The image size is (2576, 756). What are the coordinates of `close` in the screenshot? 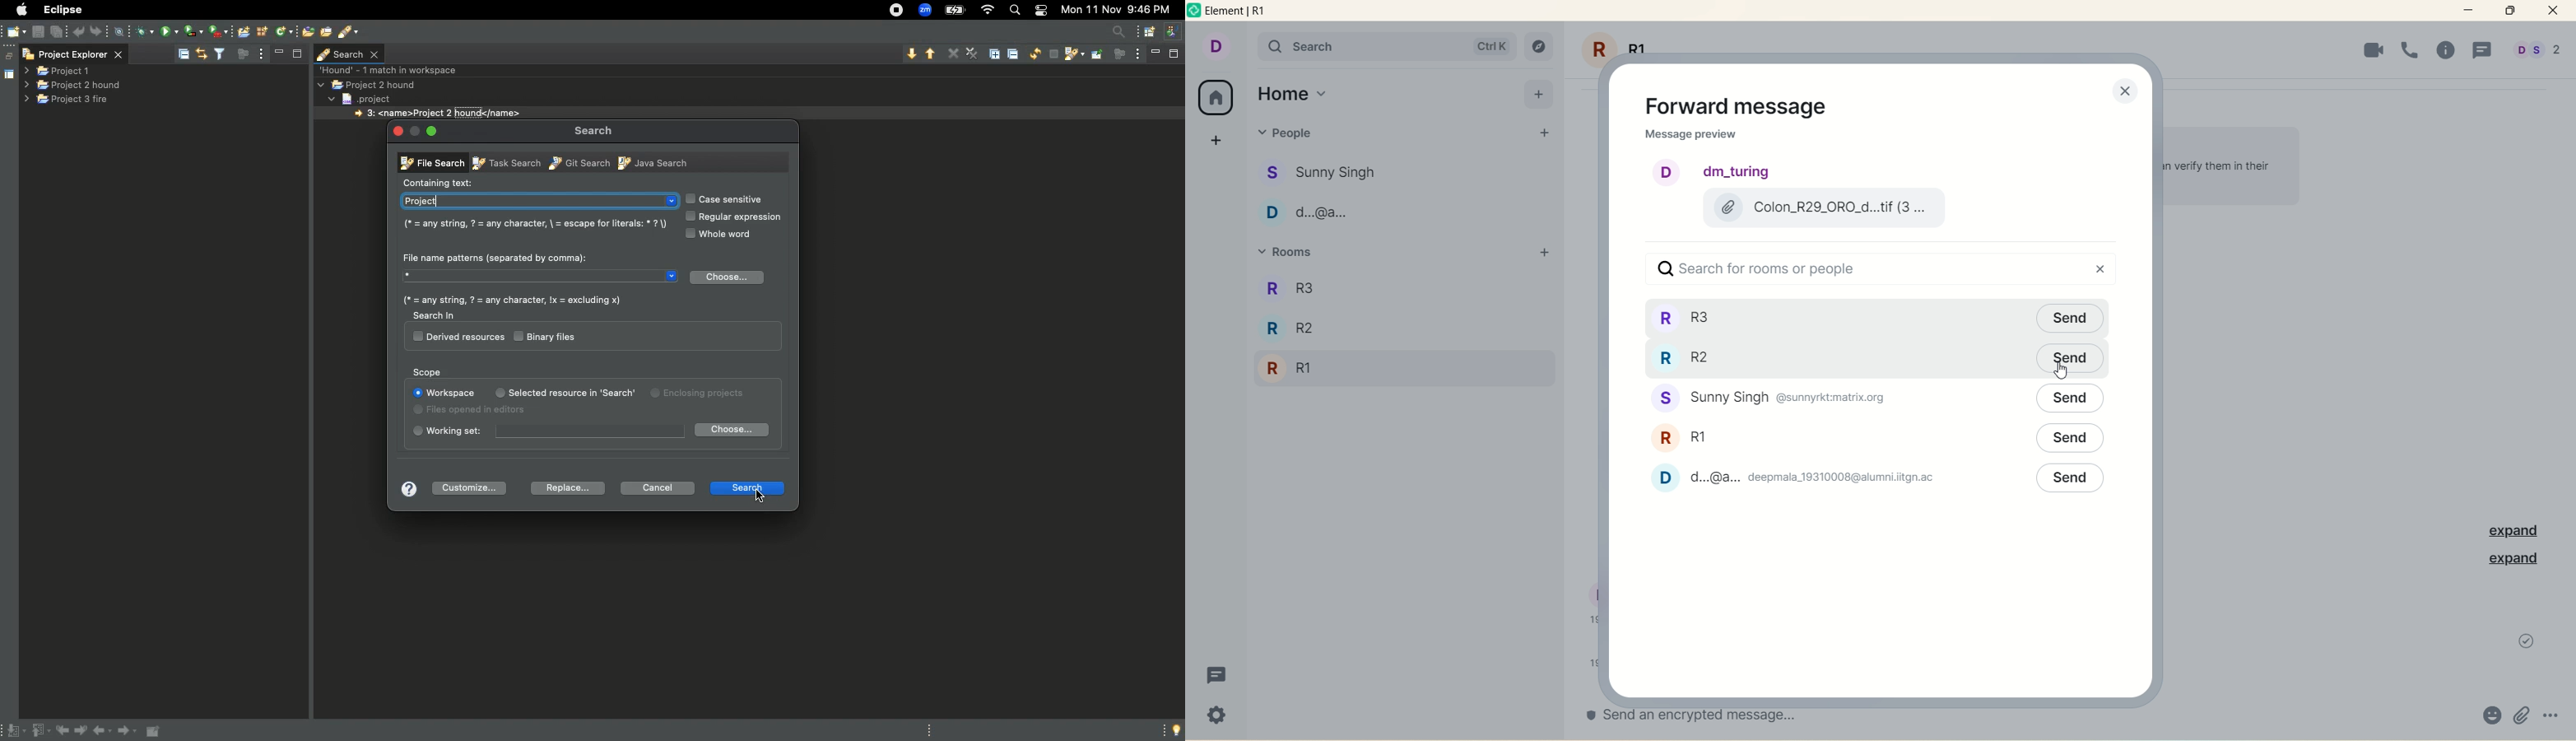 It's located at (2104, 268).